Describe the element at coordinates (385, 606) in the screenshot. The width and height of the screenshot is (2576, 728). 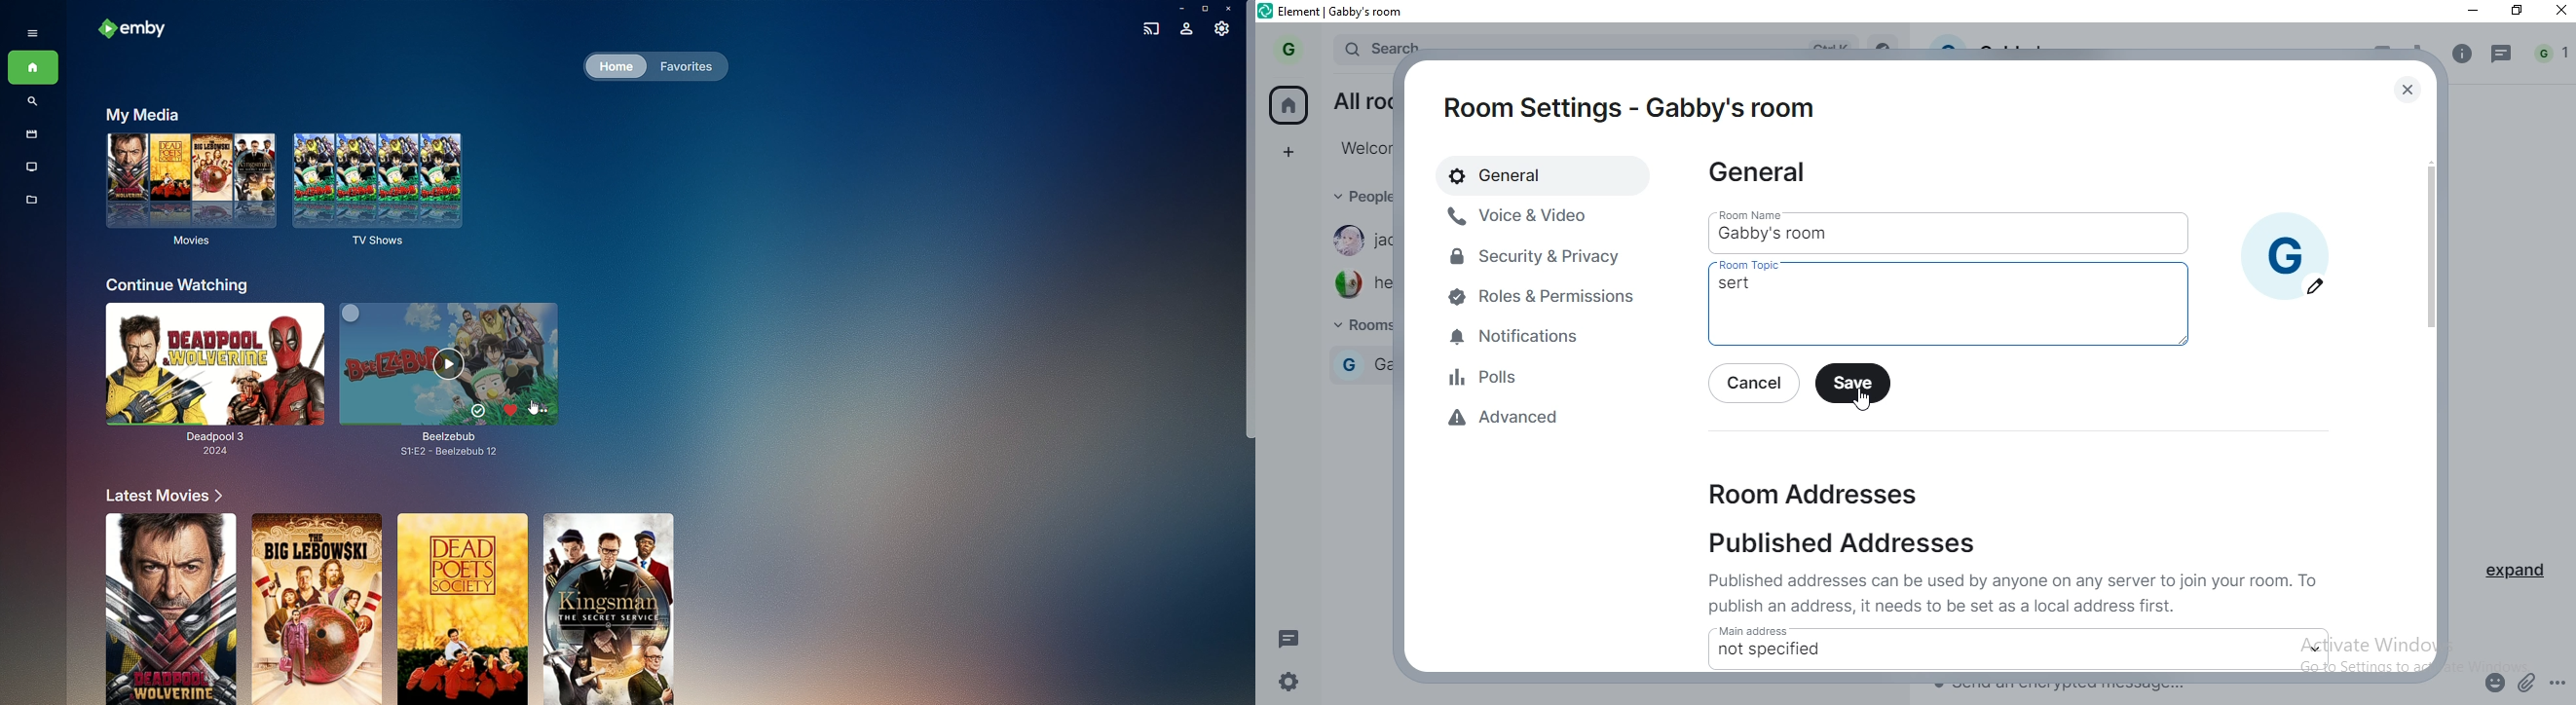
I see `Posters` at that location.